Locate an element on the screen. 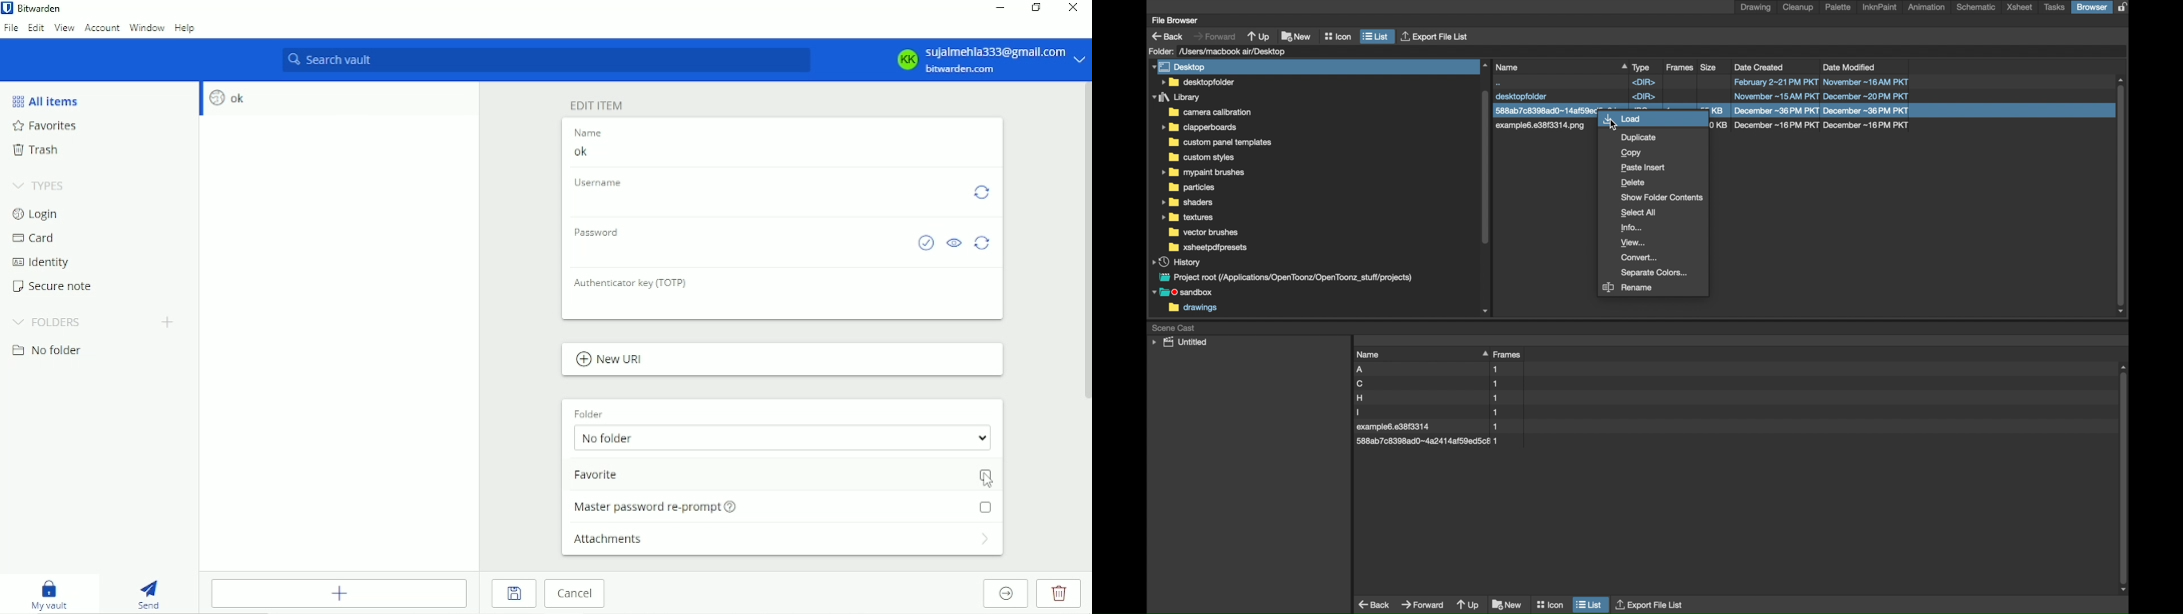 Image resolution: width=2184 pixels, height=616 pixels. cleanup is located at coordinates (1800, 7).